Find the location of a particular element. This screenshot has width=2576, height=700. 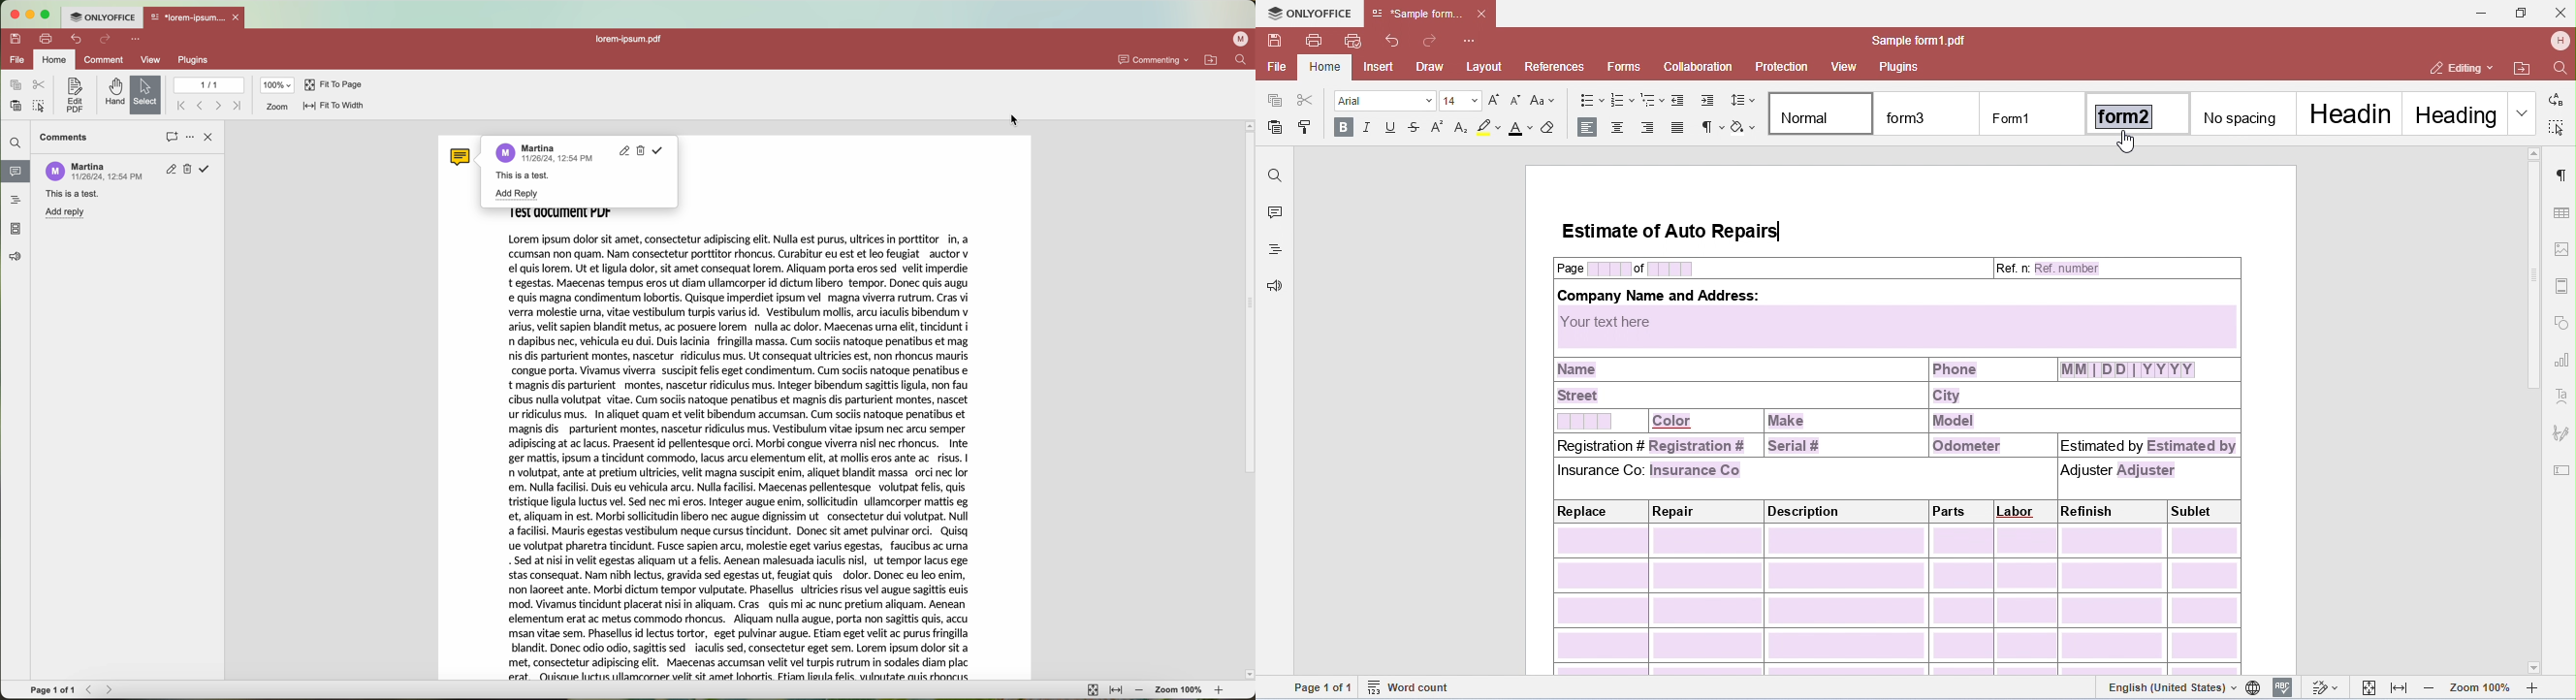

comment is located at coordinates (104, 61).